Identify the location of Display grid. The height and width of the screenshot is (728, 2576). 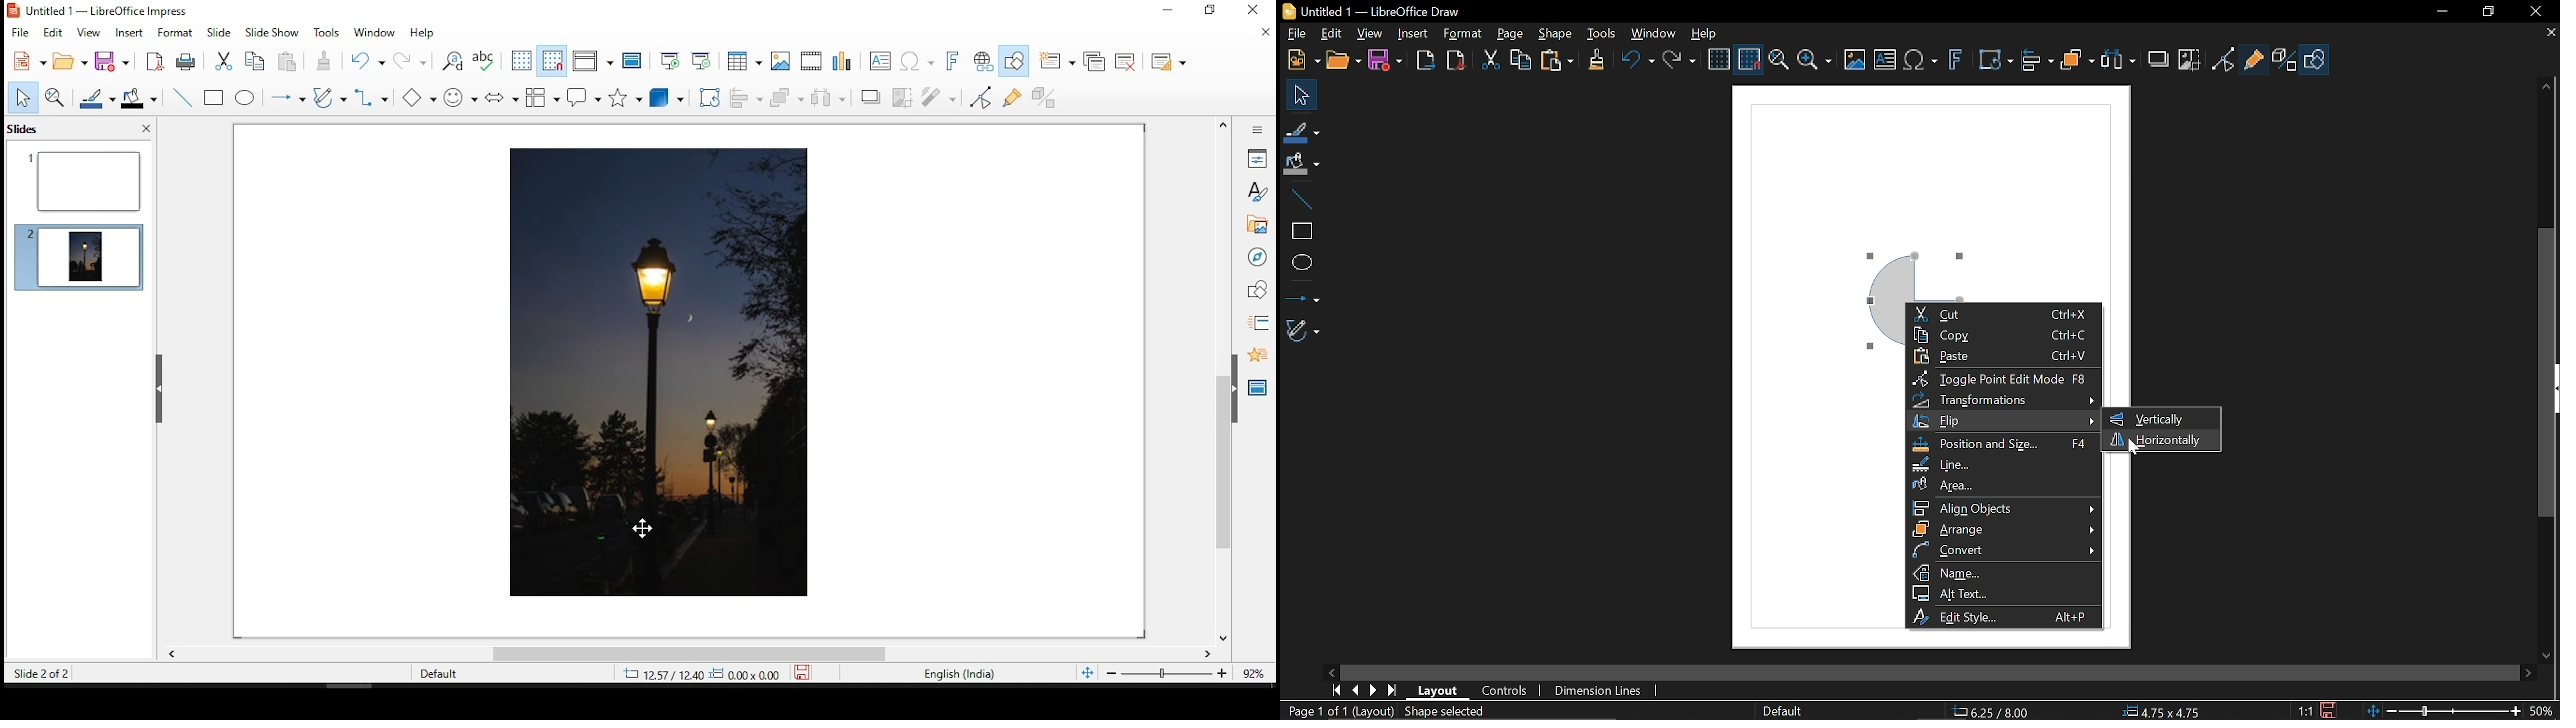
(1719, 60).